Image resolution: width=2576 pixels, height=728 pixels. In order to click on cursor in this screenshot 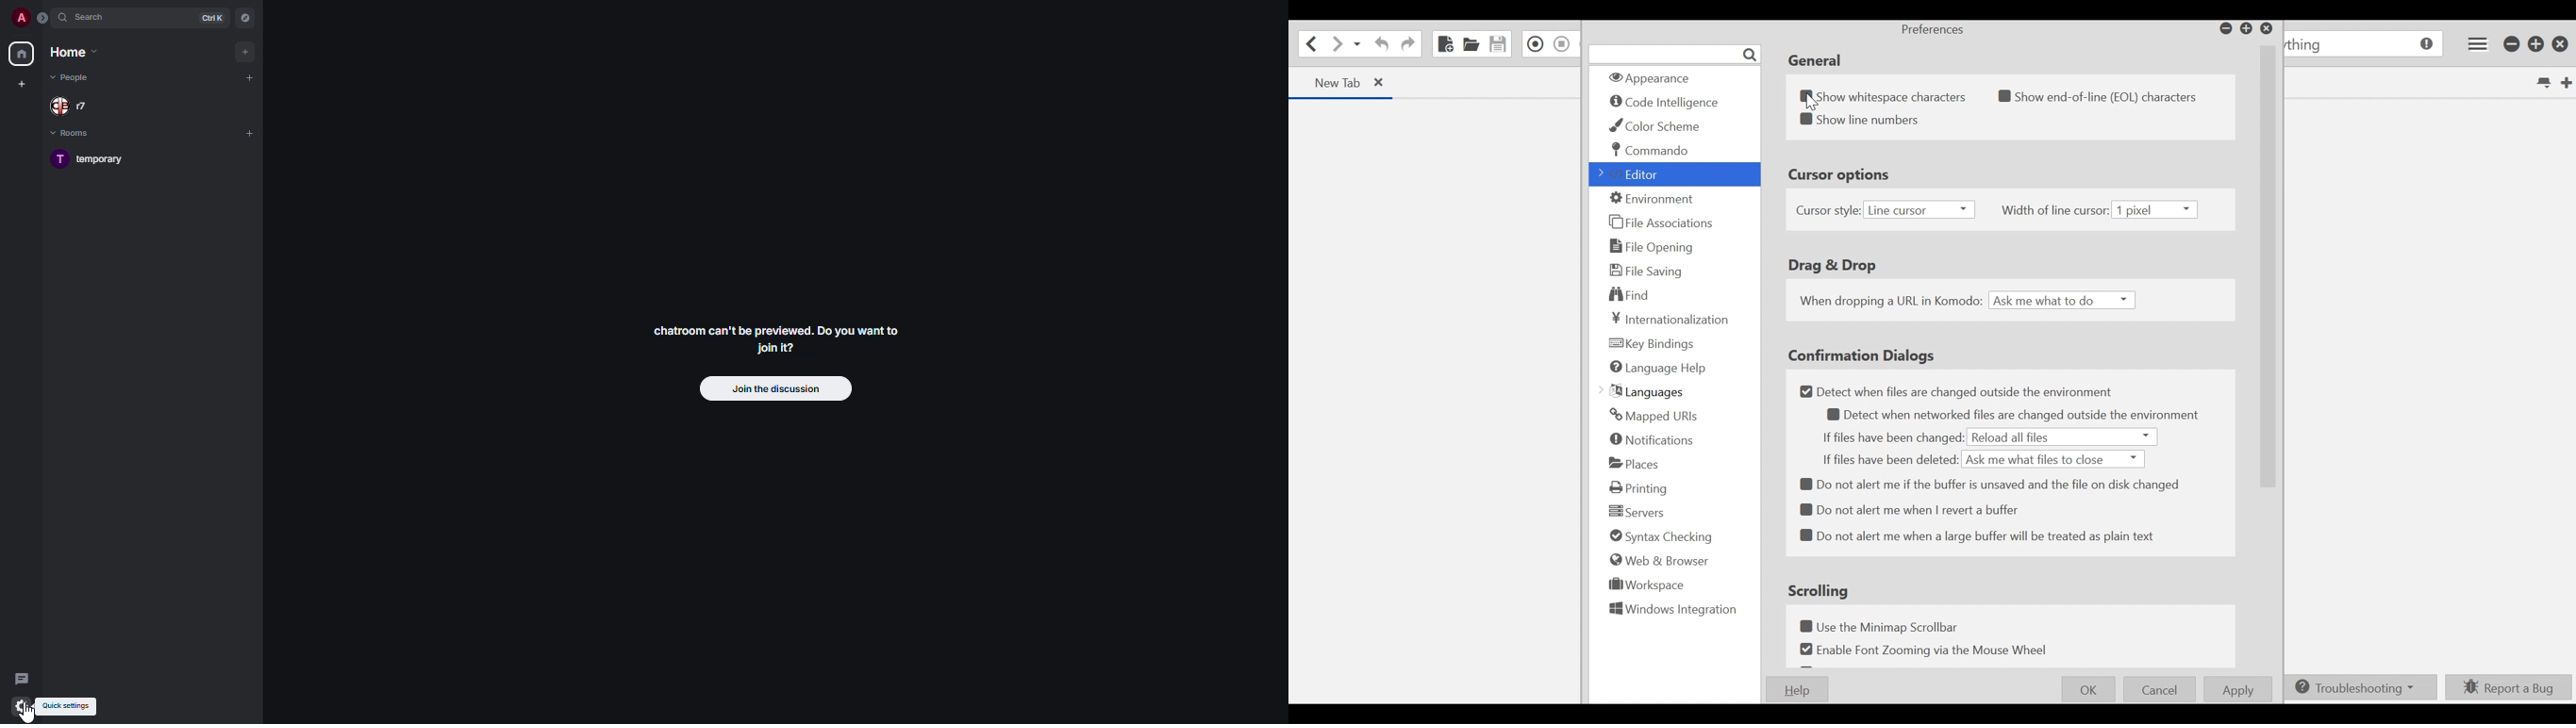, I will do `click(29, 712)`.